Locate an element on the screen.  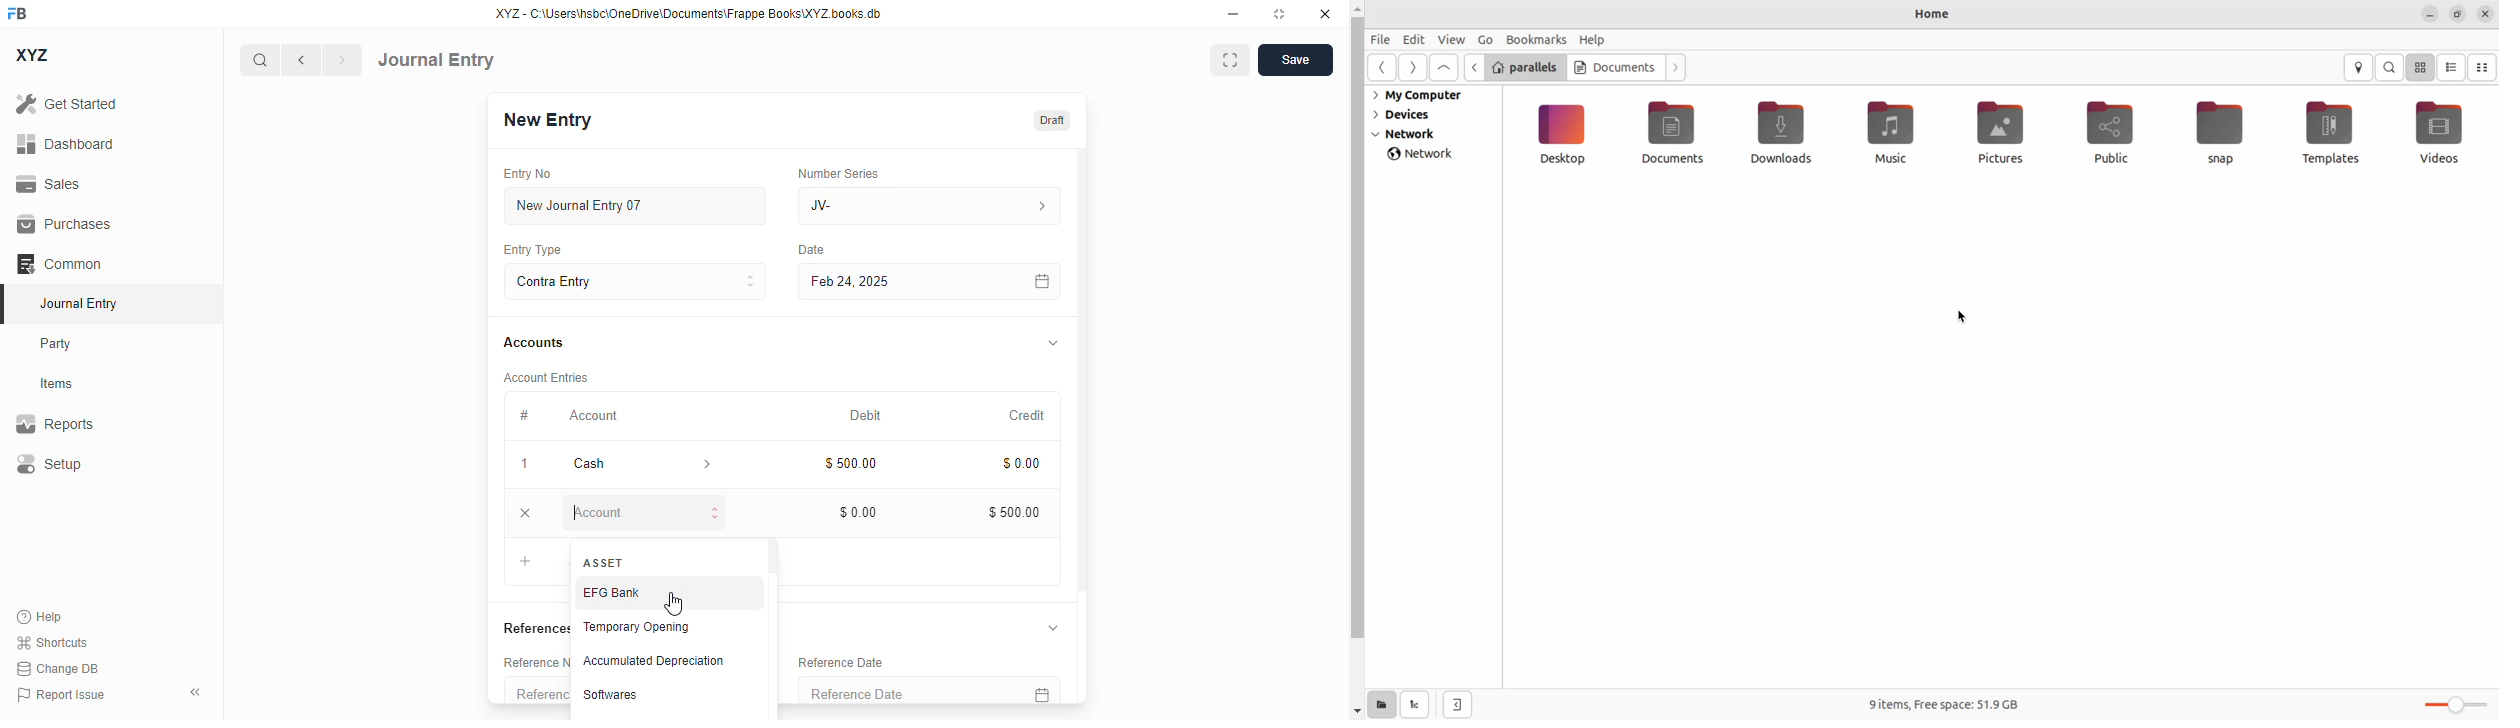
calendar icon is located at coordinates (1039, 691).